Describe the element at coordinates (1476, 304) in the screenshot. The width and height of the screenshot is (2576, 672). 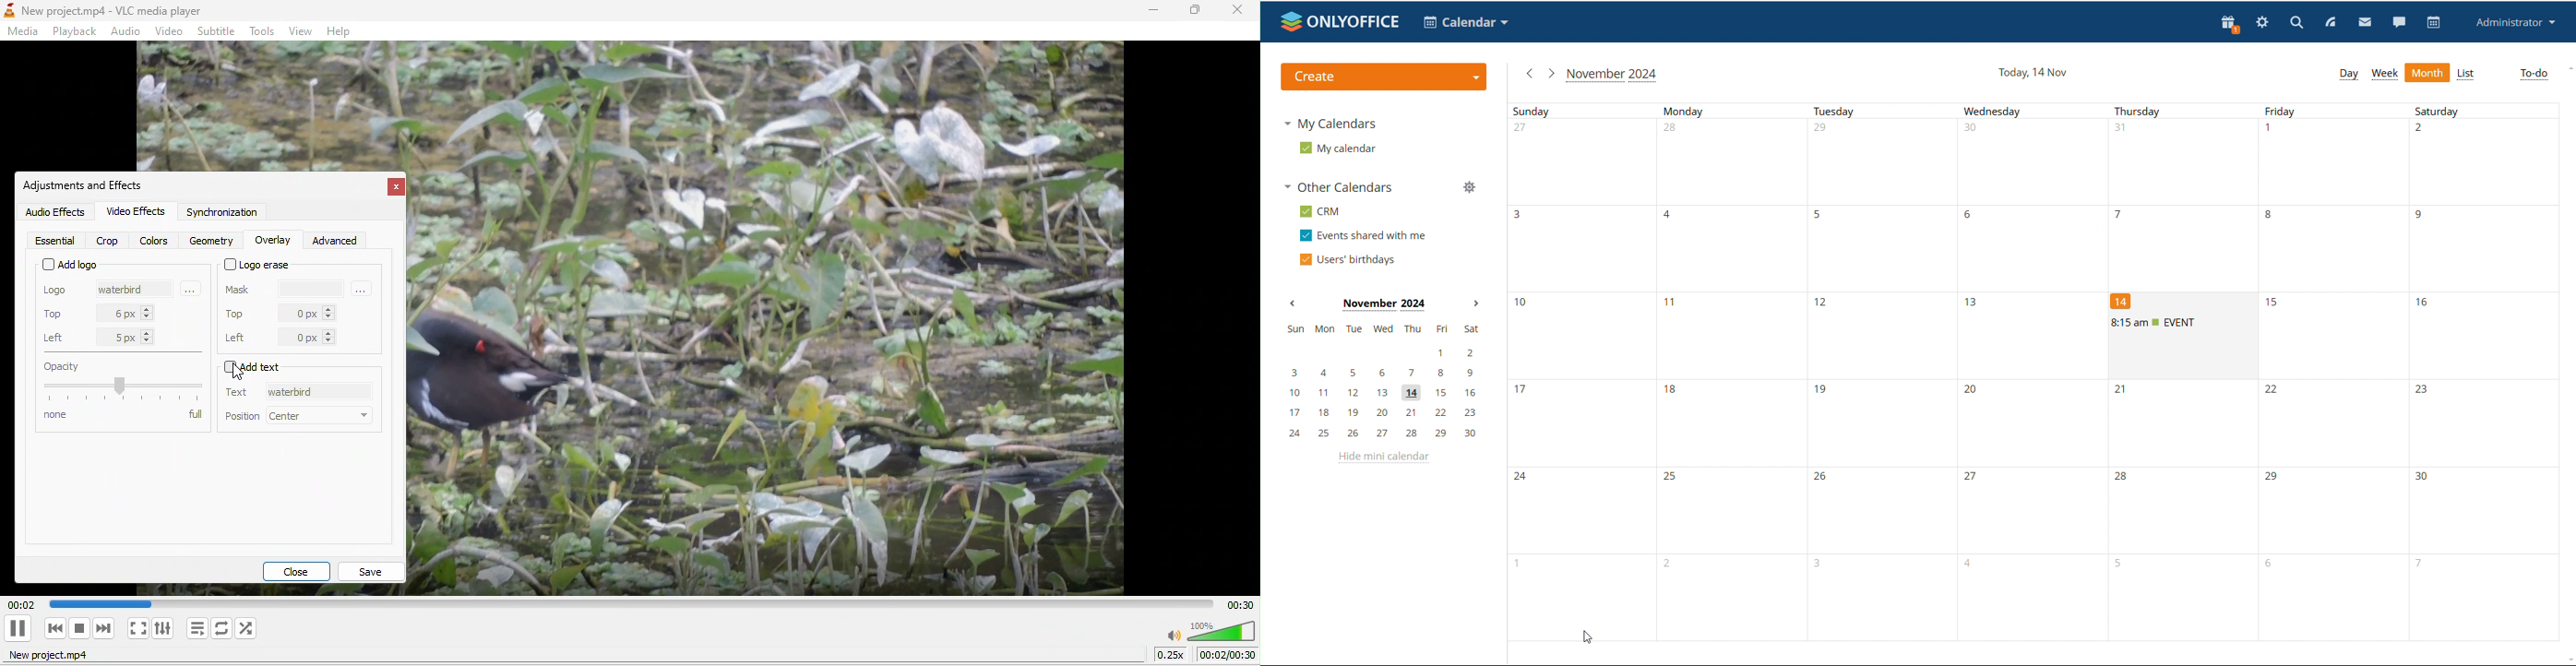
I see `next month` at that location.